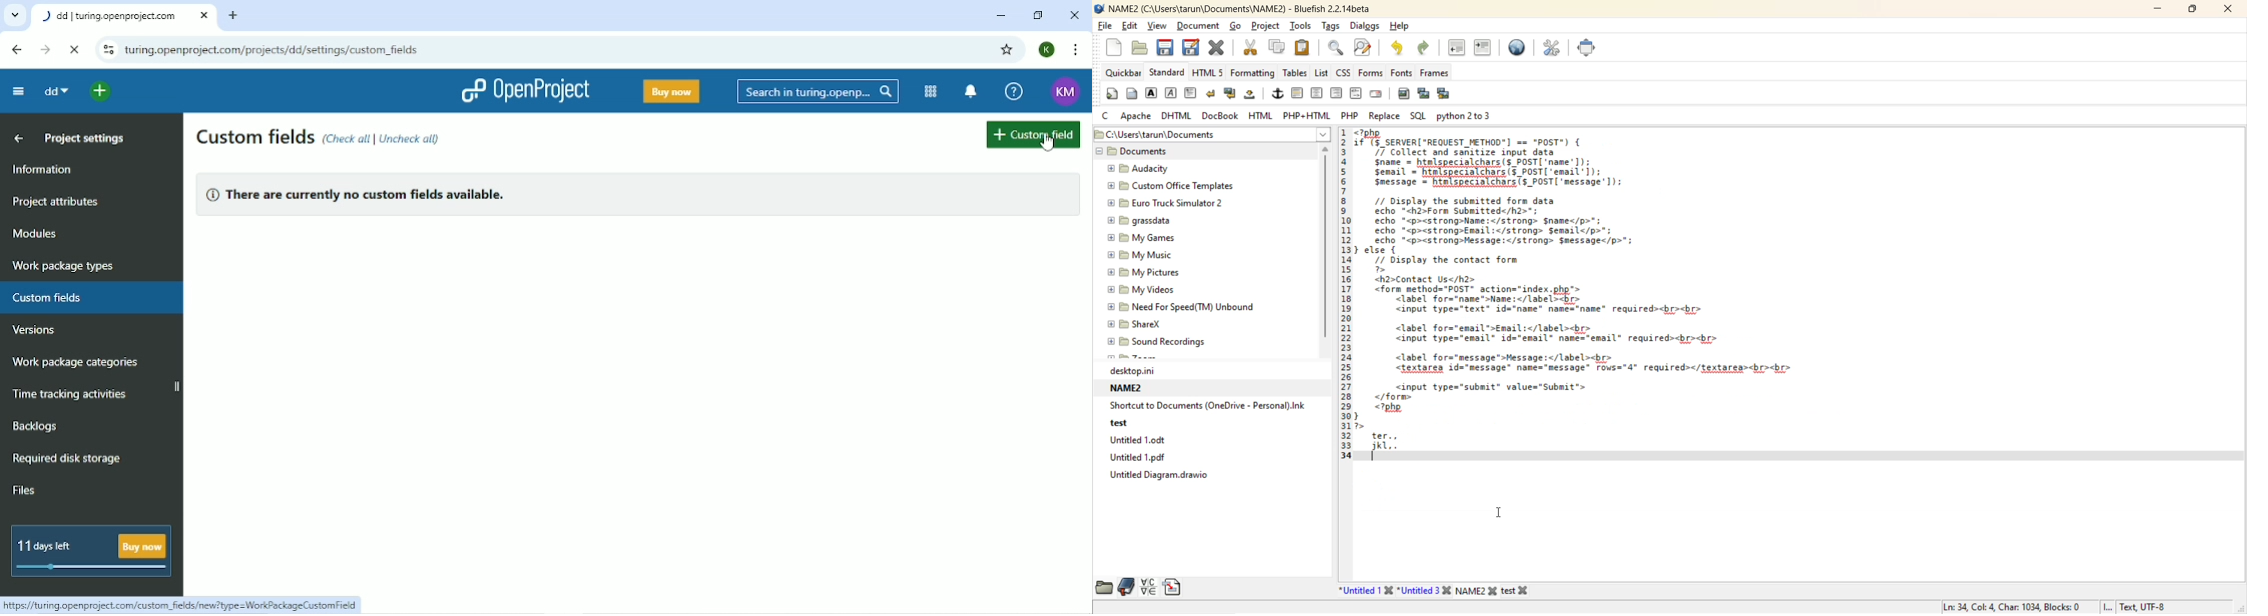 The height and width of the screenshot is (616, 2268). I want to click on Forward, so click(45, 49).